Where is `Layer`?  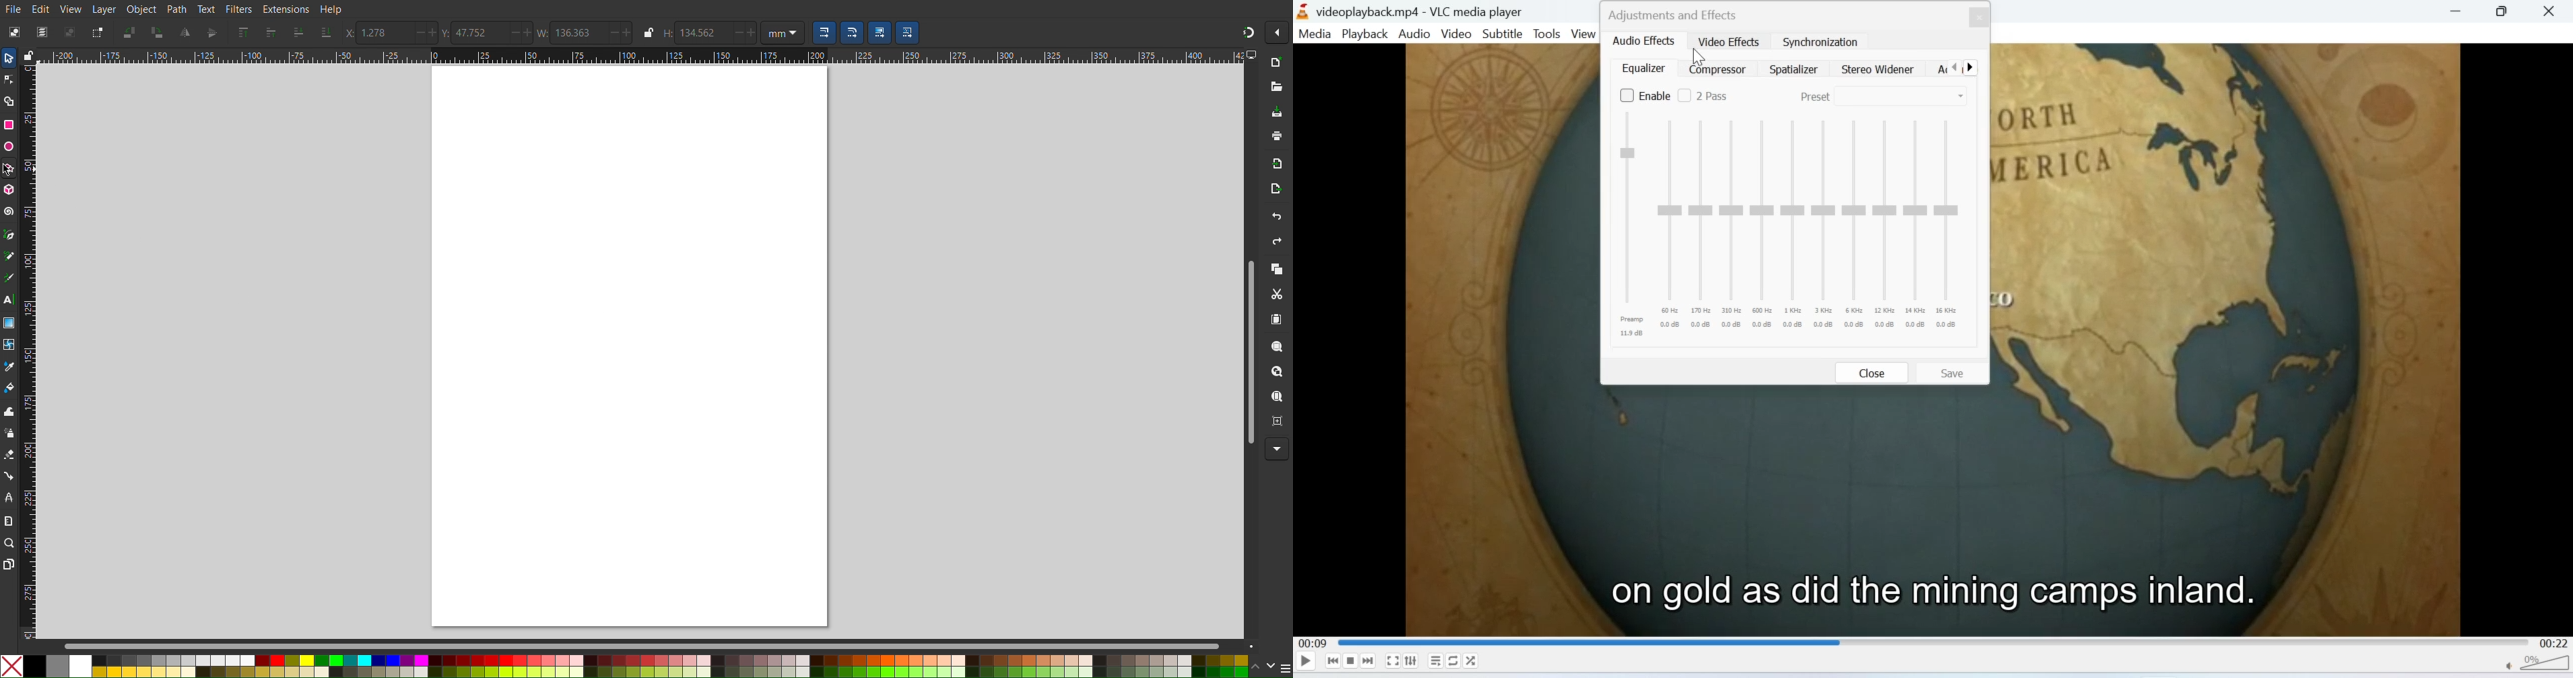
Layer is located at coordinates (104, 9).